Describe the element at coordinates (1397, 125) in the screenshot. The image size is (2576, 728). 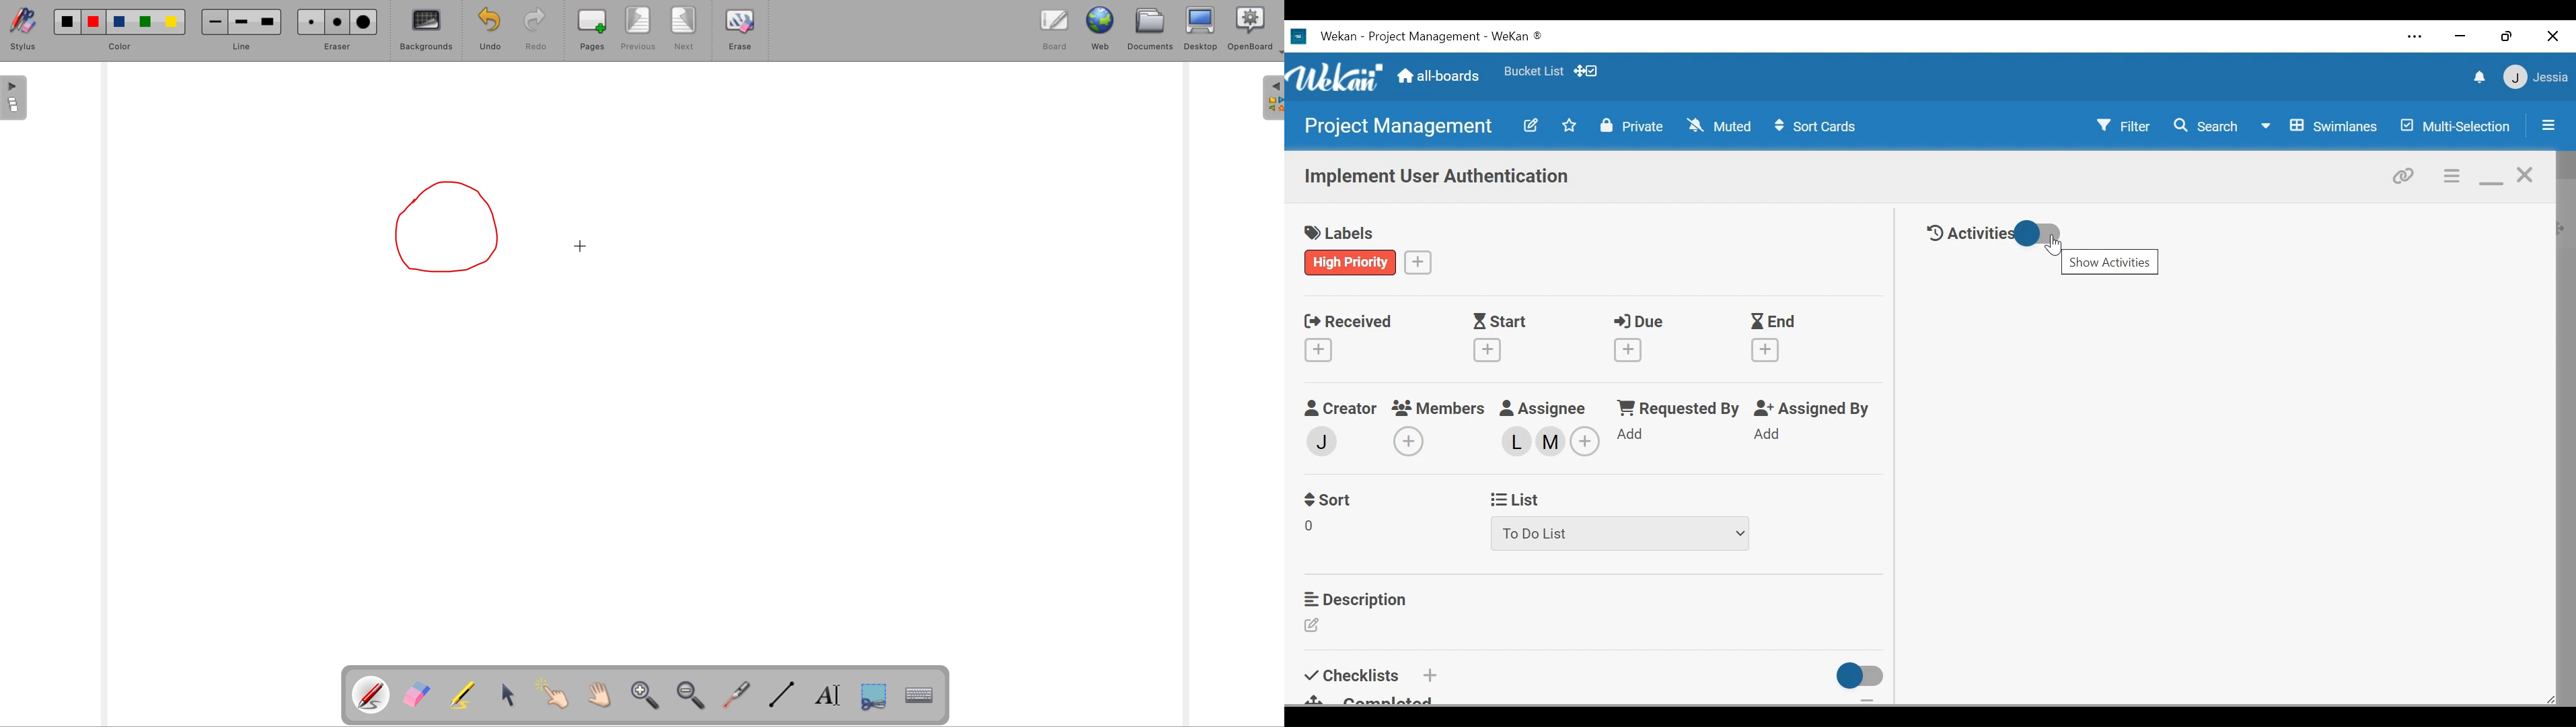
I see `Board name` at that location.